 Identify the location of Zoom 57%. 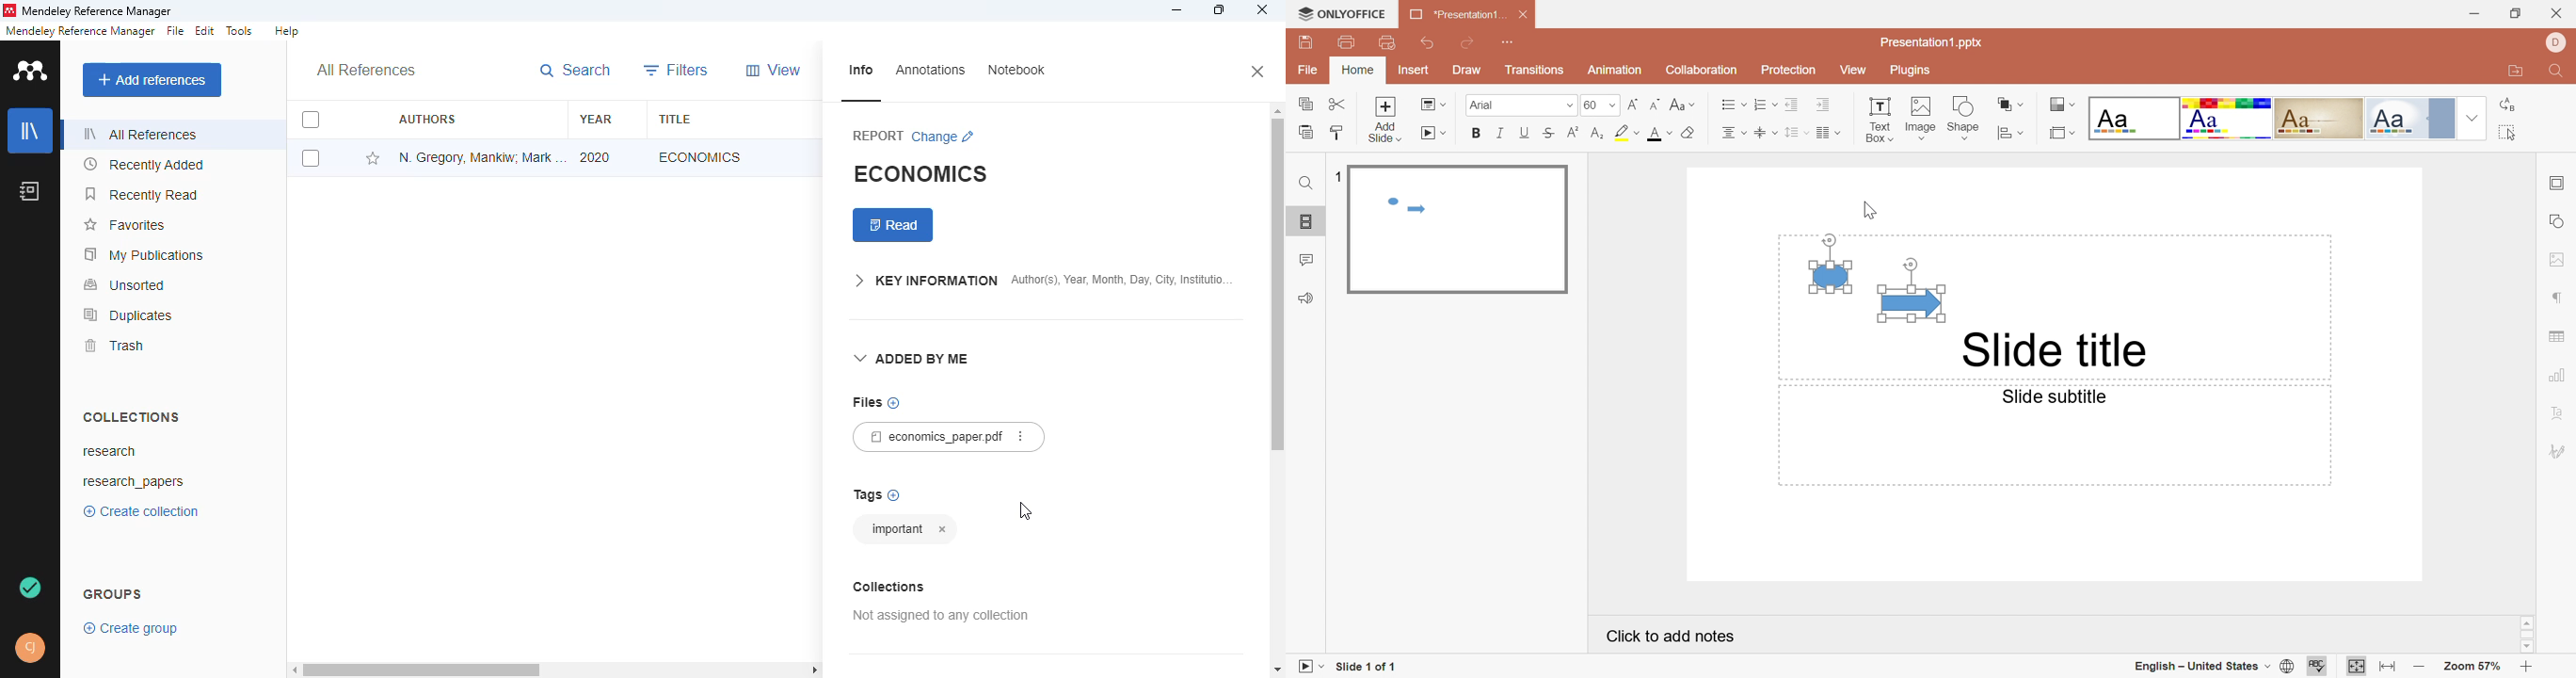
(2473, 669).